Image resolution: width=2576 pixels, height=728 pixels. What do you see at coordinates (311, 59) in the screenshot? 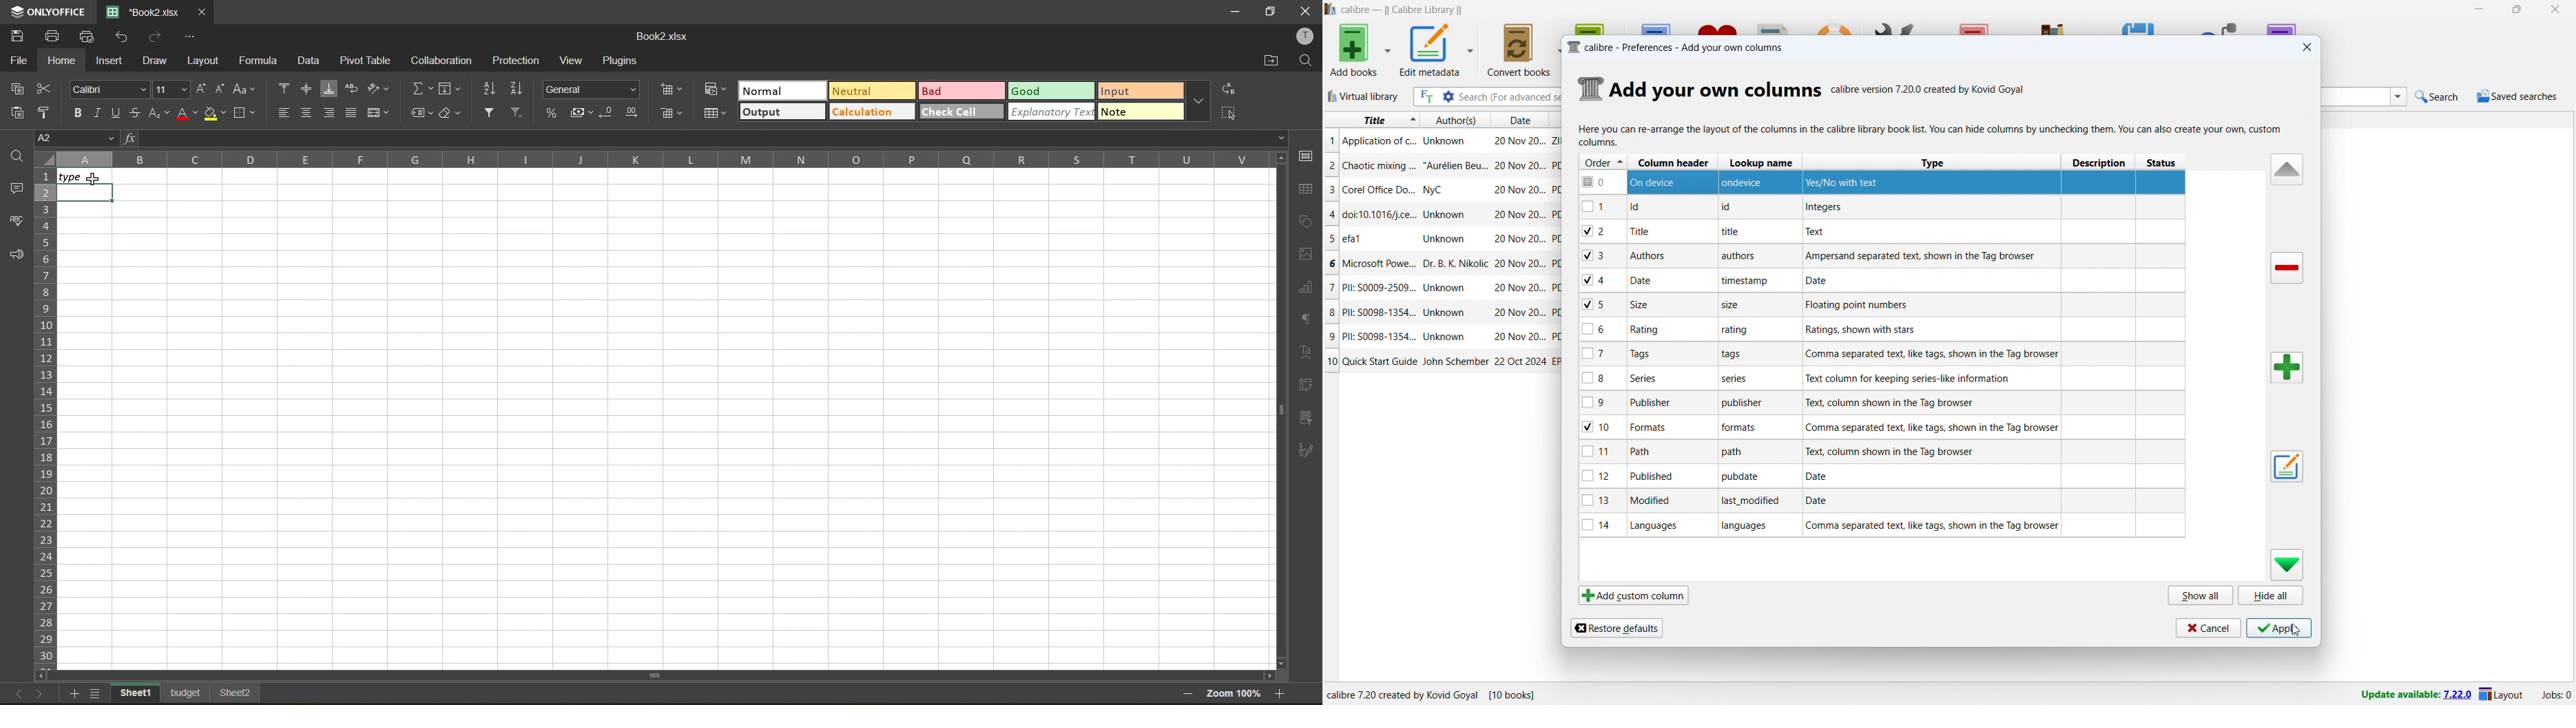
I see `data` at bounding box center [311, 59].